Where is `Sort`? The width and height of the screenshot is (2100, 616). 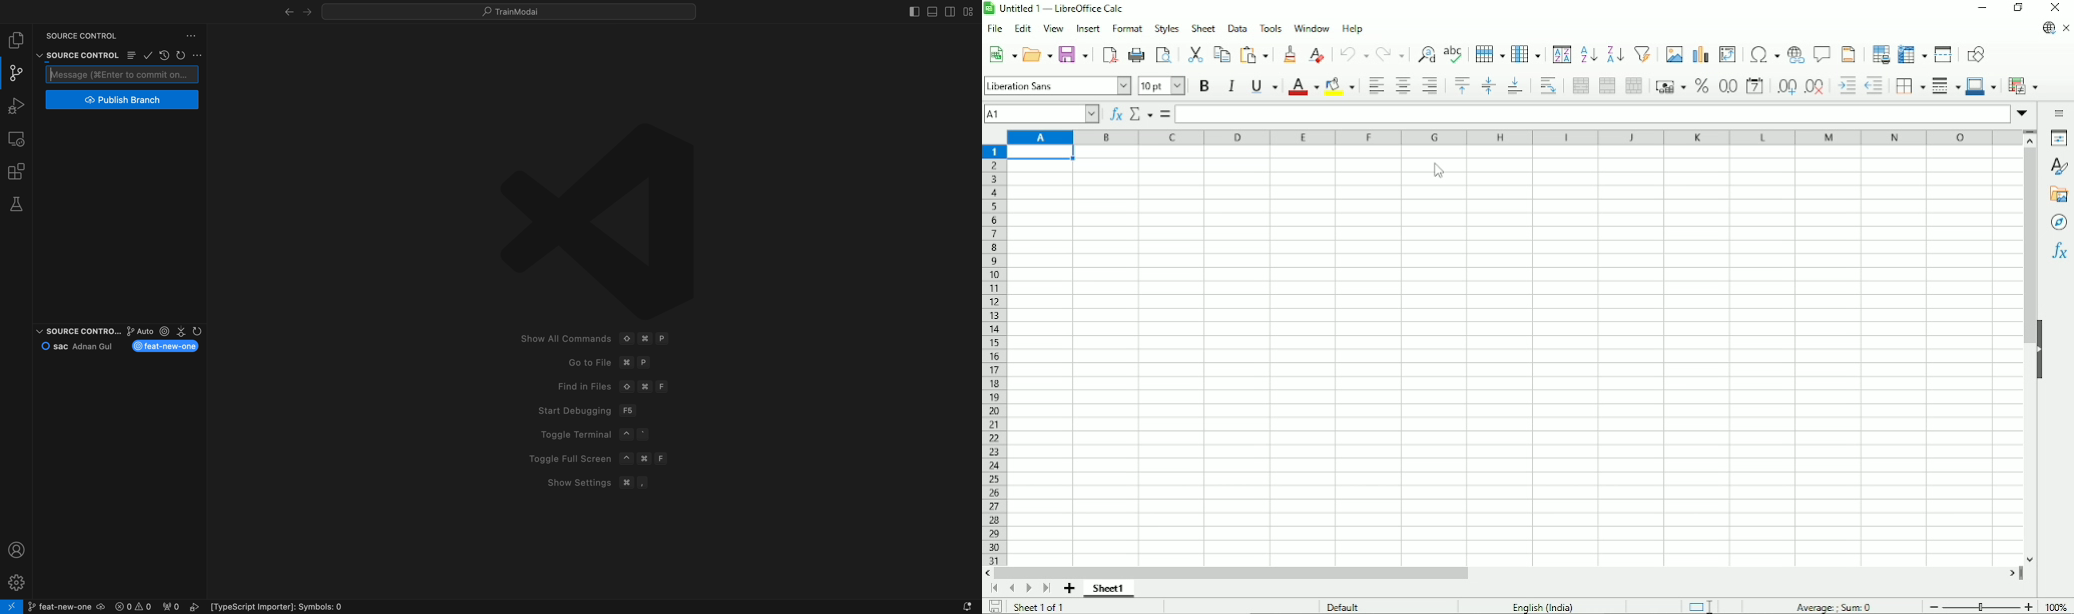 Sort is located at coordinates (1561, 54).